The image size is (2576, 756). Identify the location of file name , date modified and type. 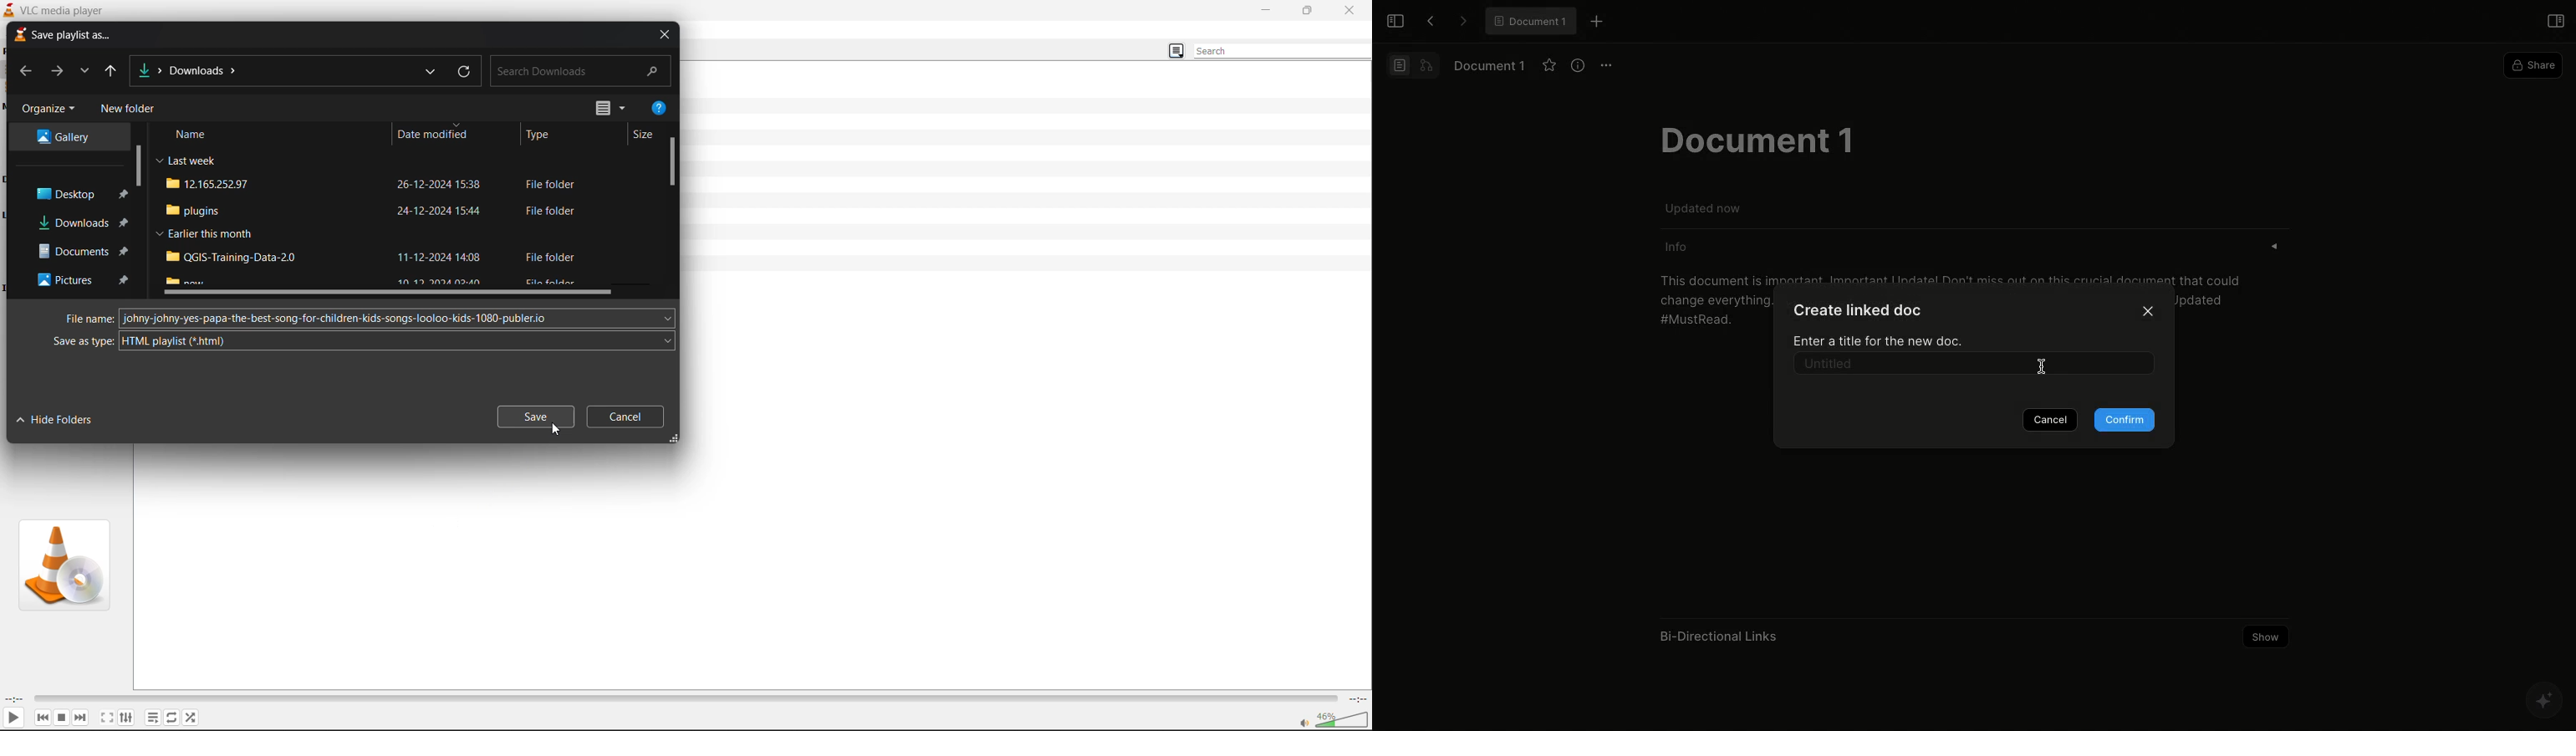
(395, 209).